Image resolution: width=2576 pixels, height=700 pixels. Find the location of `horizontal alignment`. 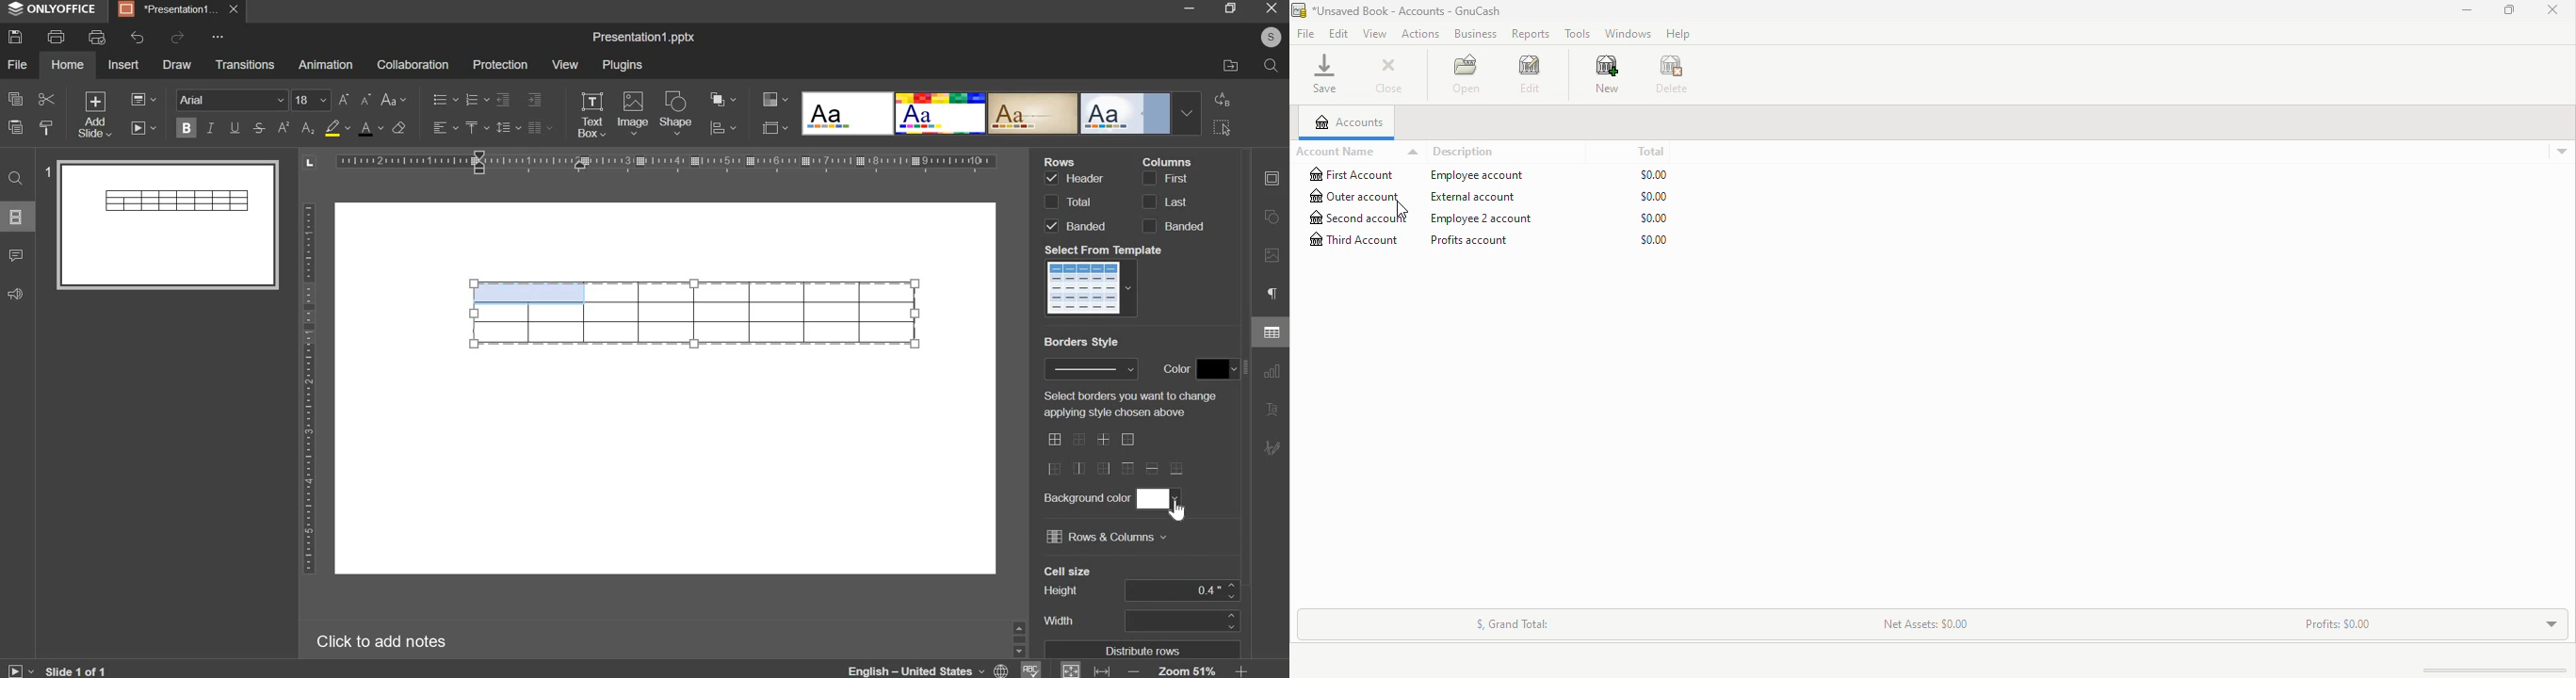

horizontal alignment is located at coordinates (444, 128).